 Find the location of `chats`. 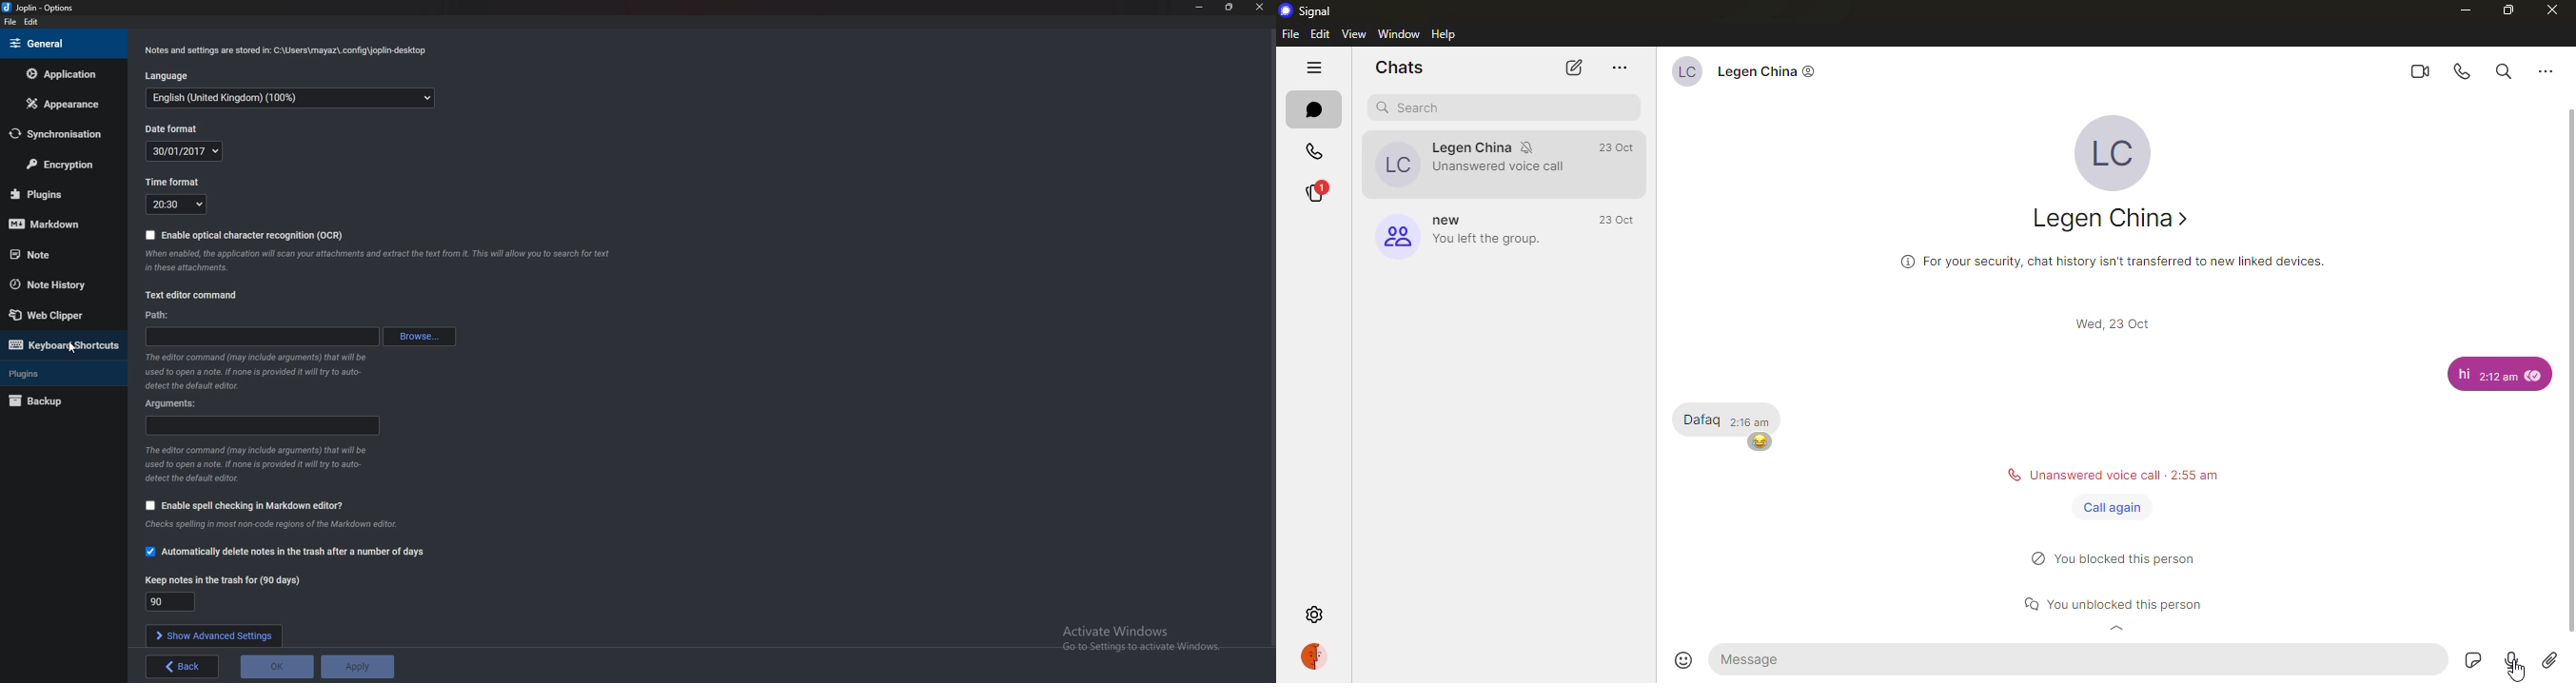

chats is located at coordinates (1321, 111).